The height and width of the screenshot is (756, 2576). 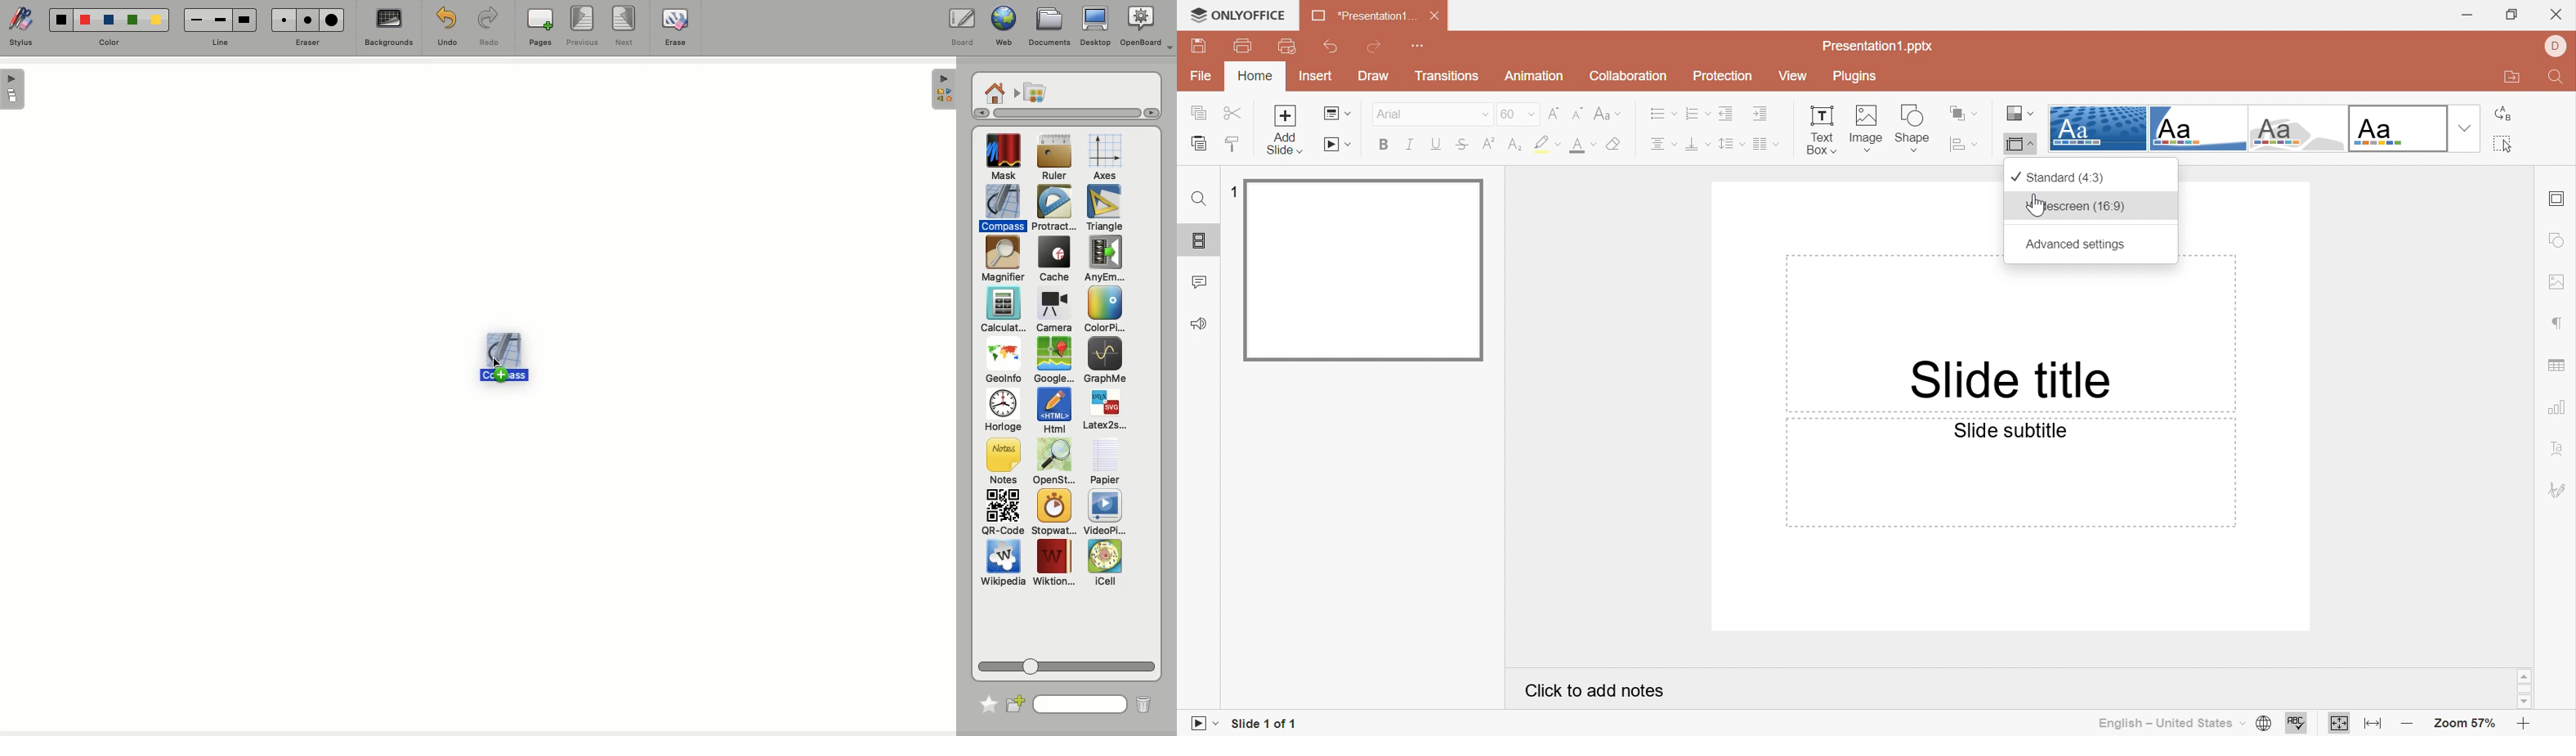 I want to click on Scroll down, so click(x=2525, y=702).